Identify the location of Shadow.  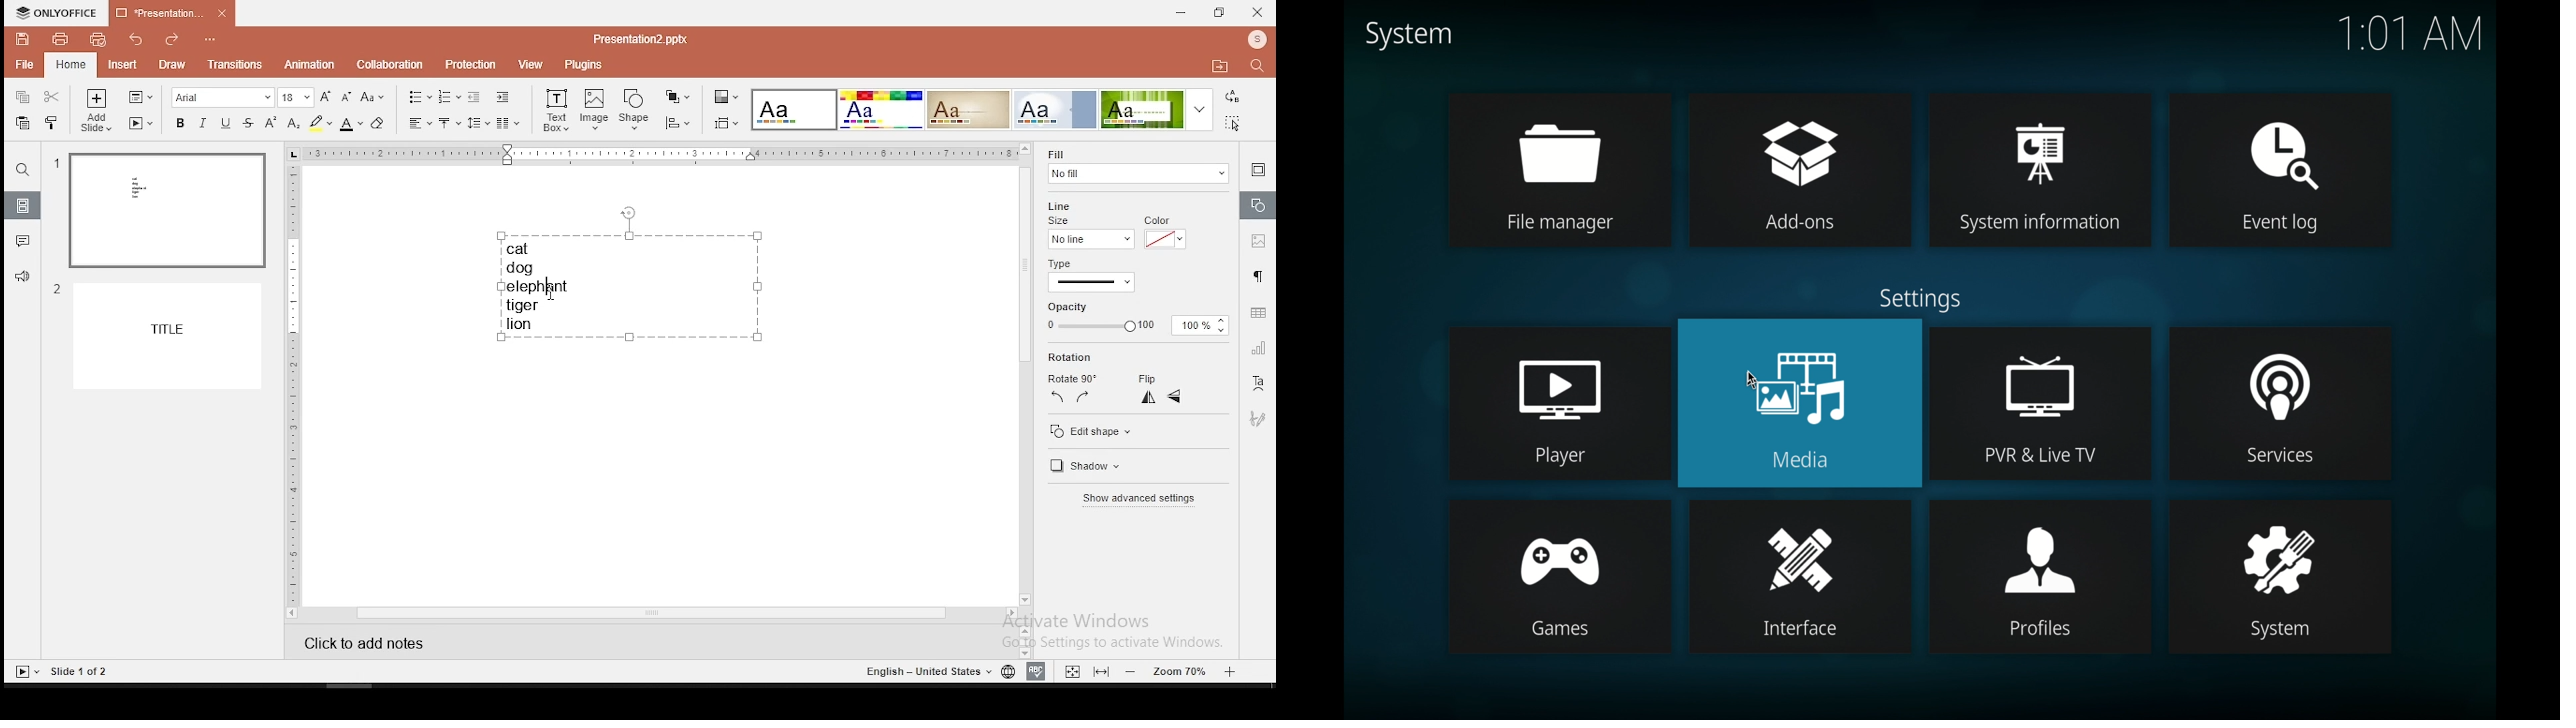
(1142, 500).